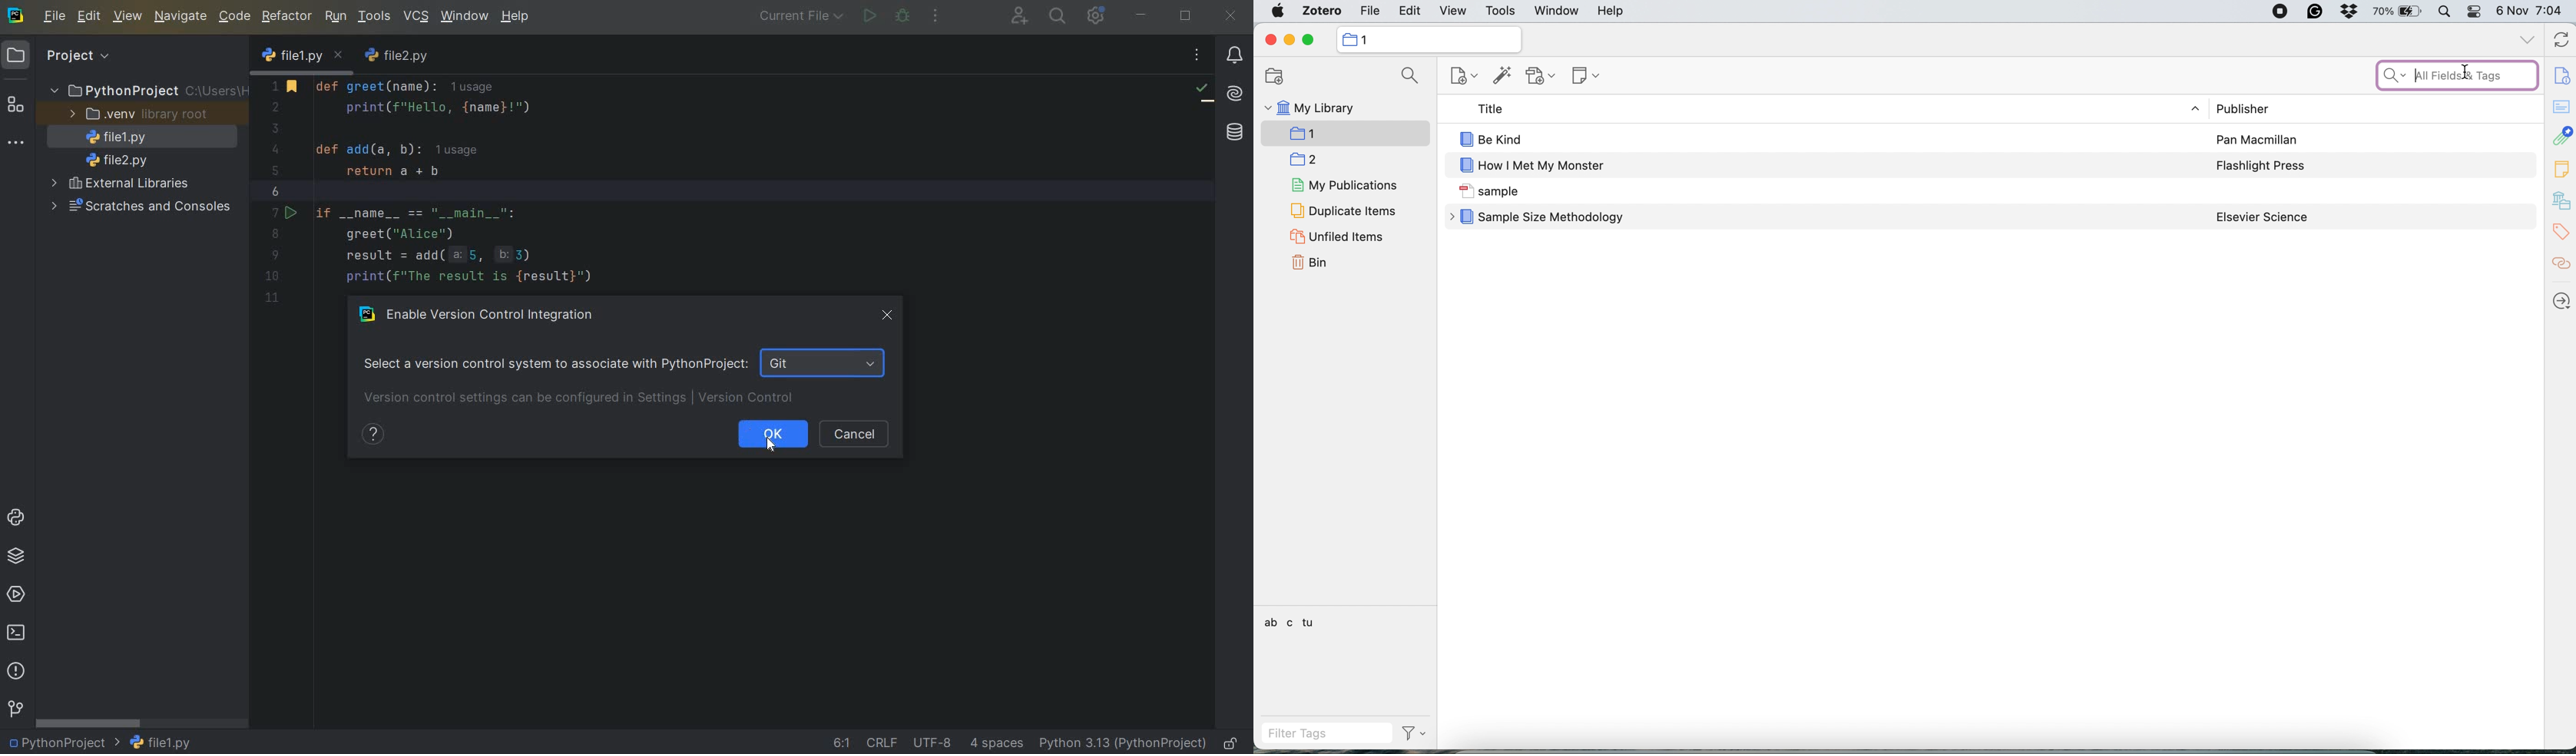 This screenshot has height=756, width=2576. What do you see at coordinates (1311, 40) in the screenshot?
I see `maximise` at bounding box center [1311, 40].